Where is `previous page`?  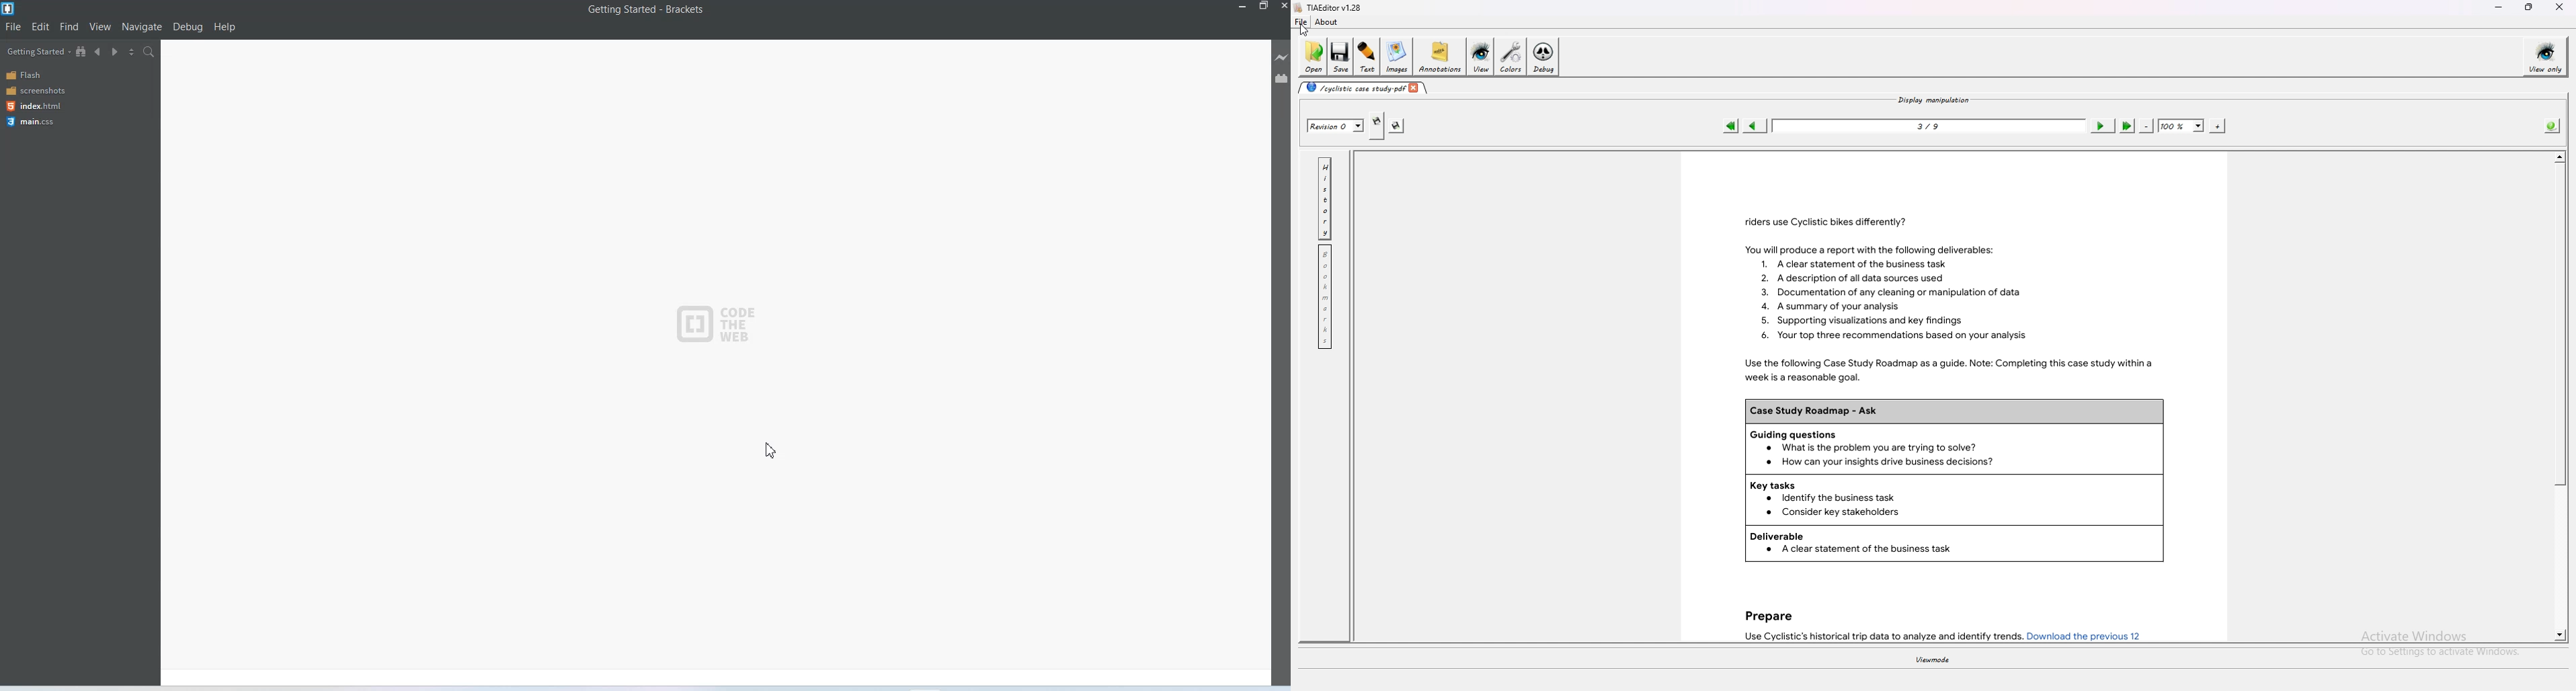
previous page is located at coordinates (1754, 126).